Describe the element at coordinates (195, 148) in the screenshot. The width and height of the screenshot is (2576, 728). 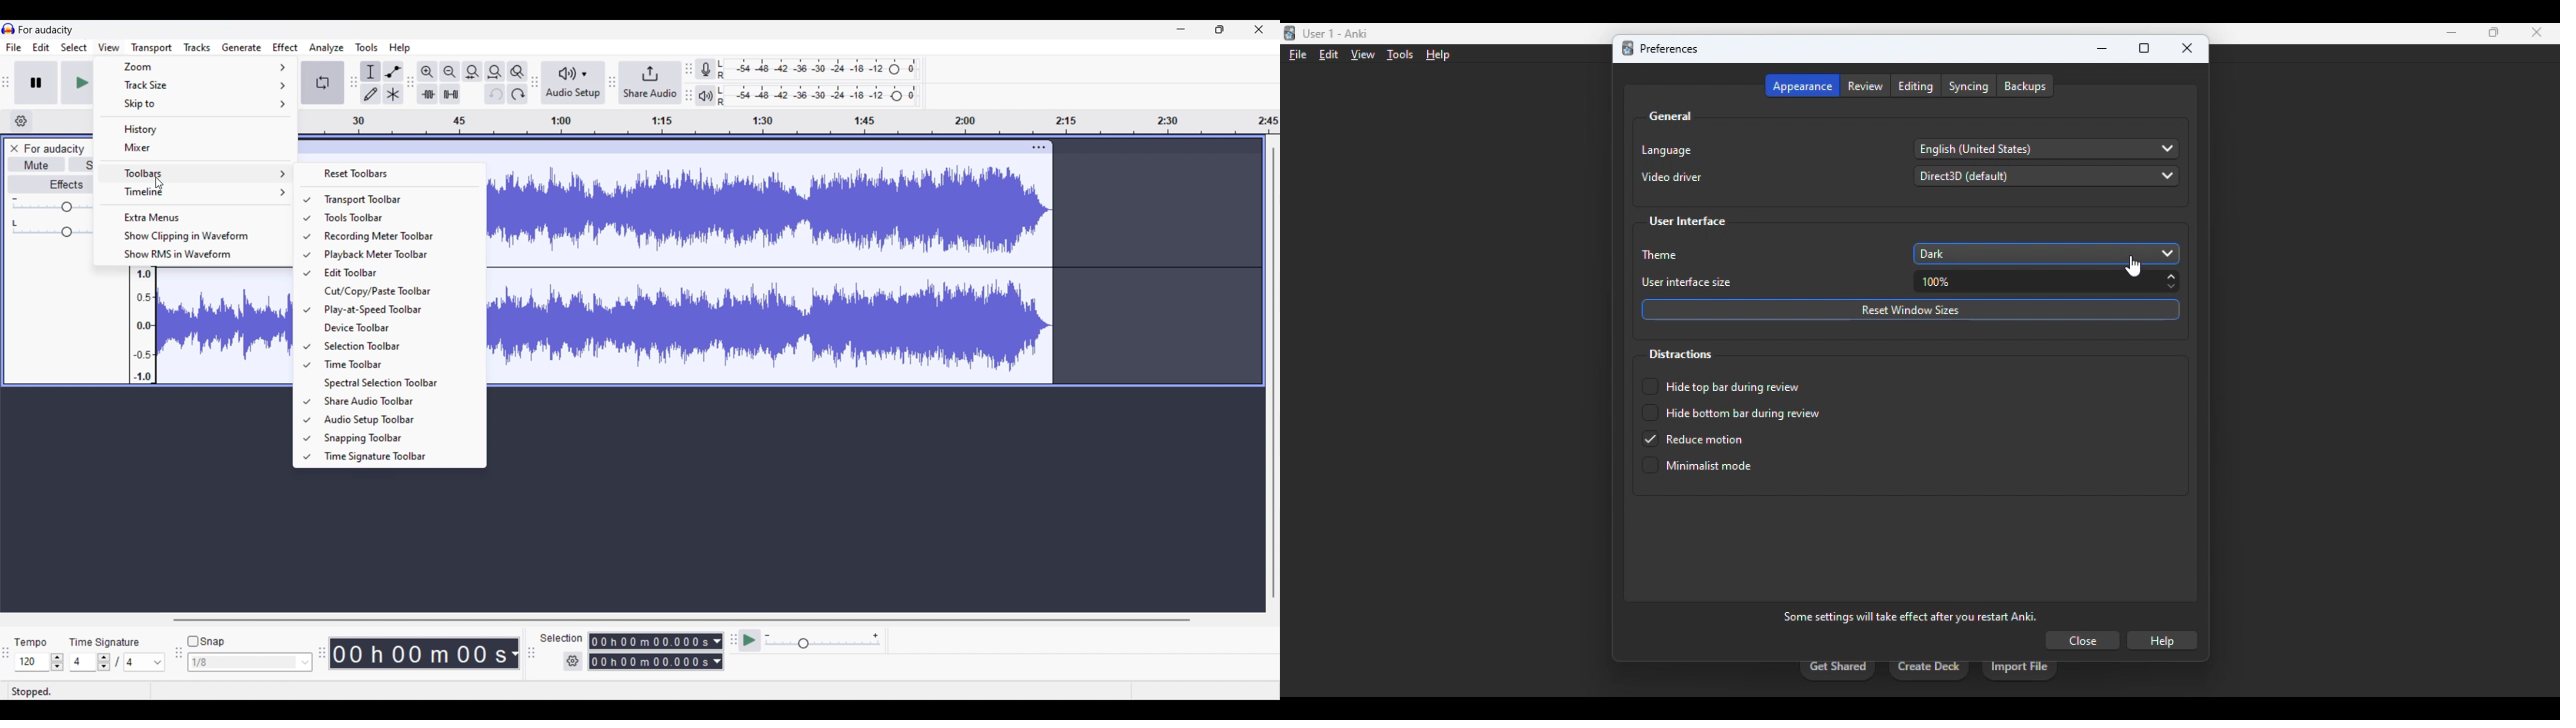
I see `Mixer` at that location.